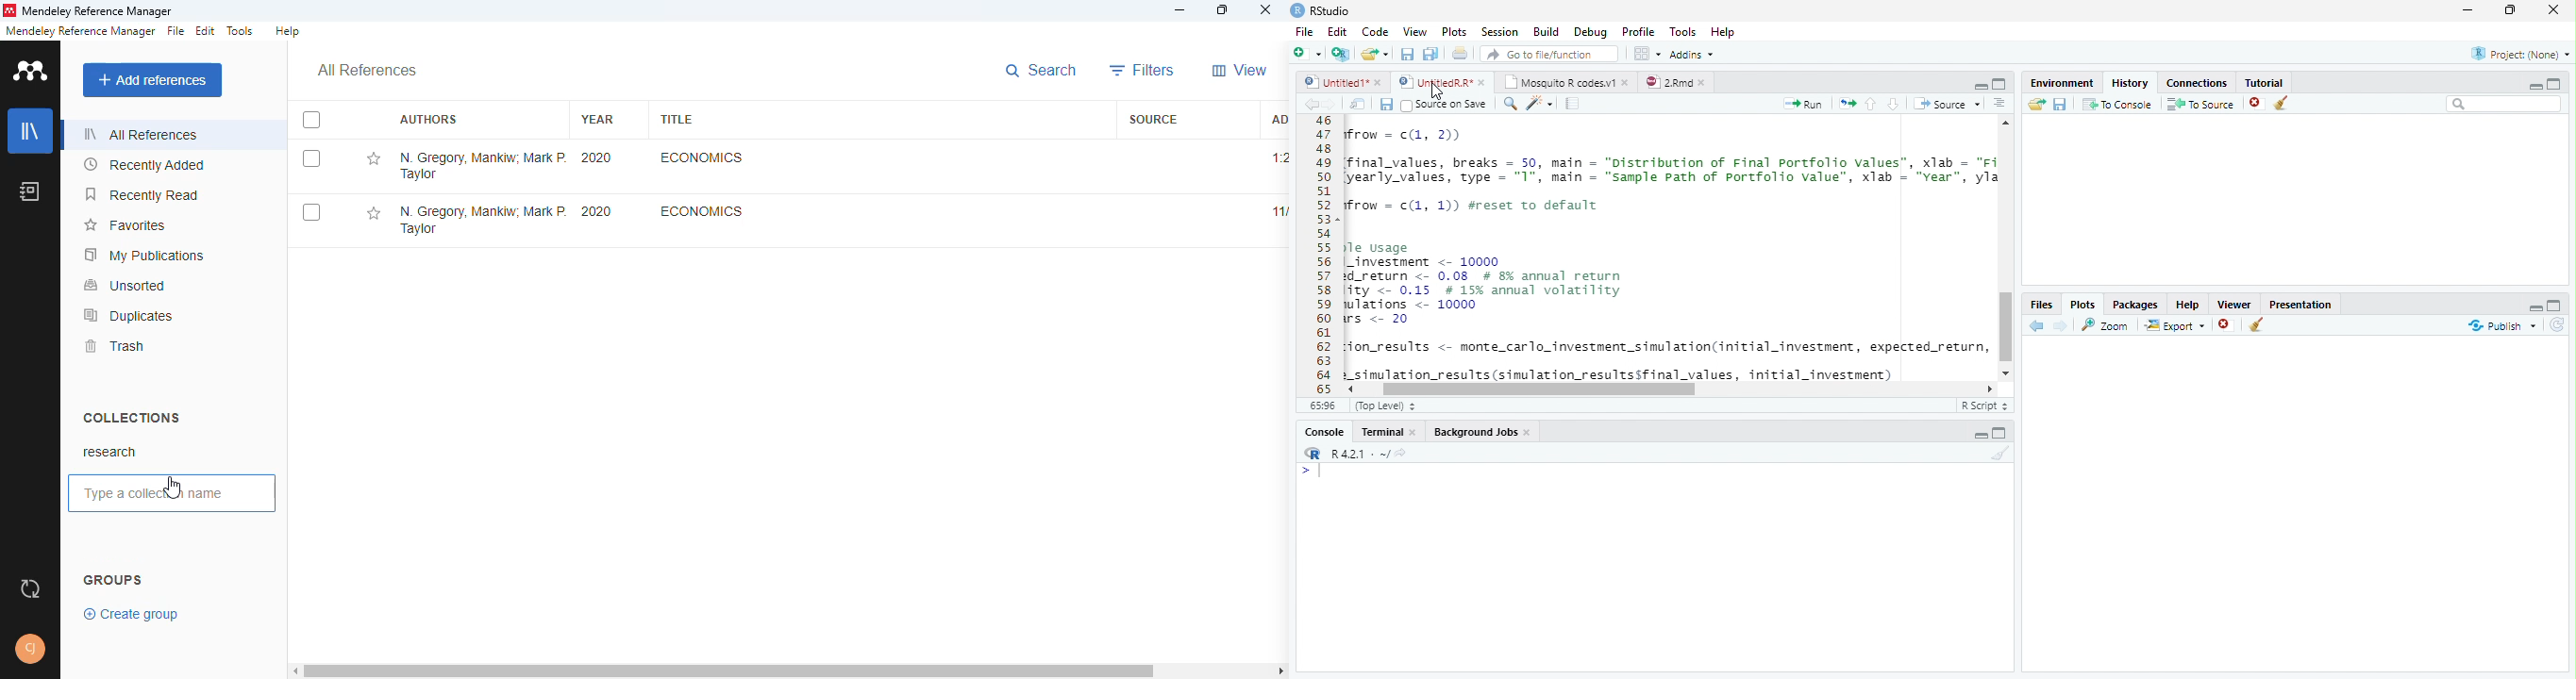 This screenshot has width=2576, height=700. What do you see at coordinates (596, 211) in the screenshot?
I see `2020` at bounding box center [596, 211].